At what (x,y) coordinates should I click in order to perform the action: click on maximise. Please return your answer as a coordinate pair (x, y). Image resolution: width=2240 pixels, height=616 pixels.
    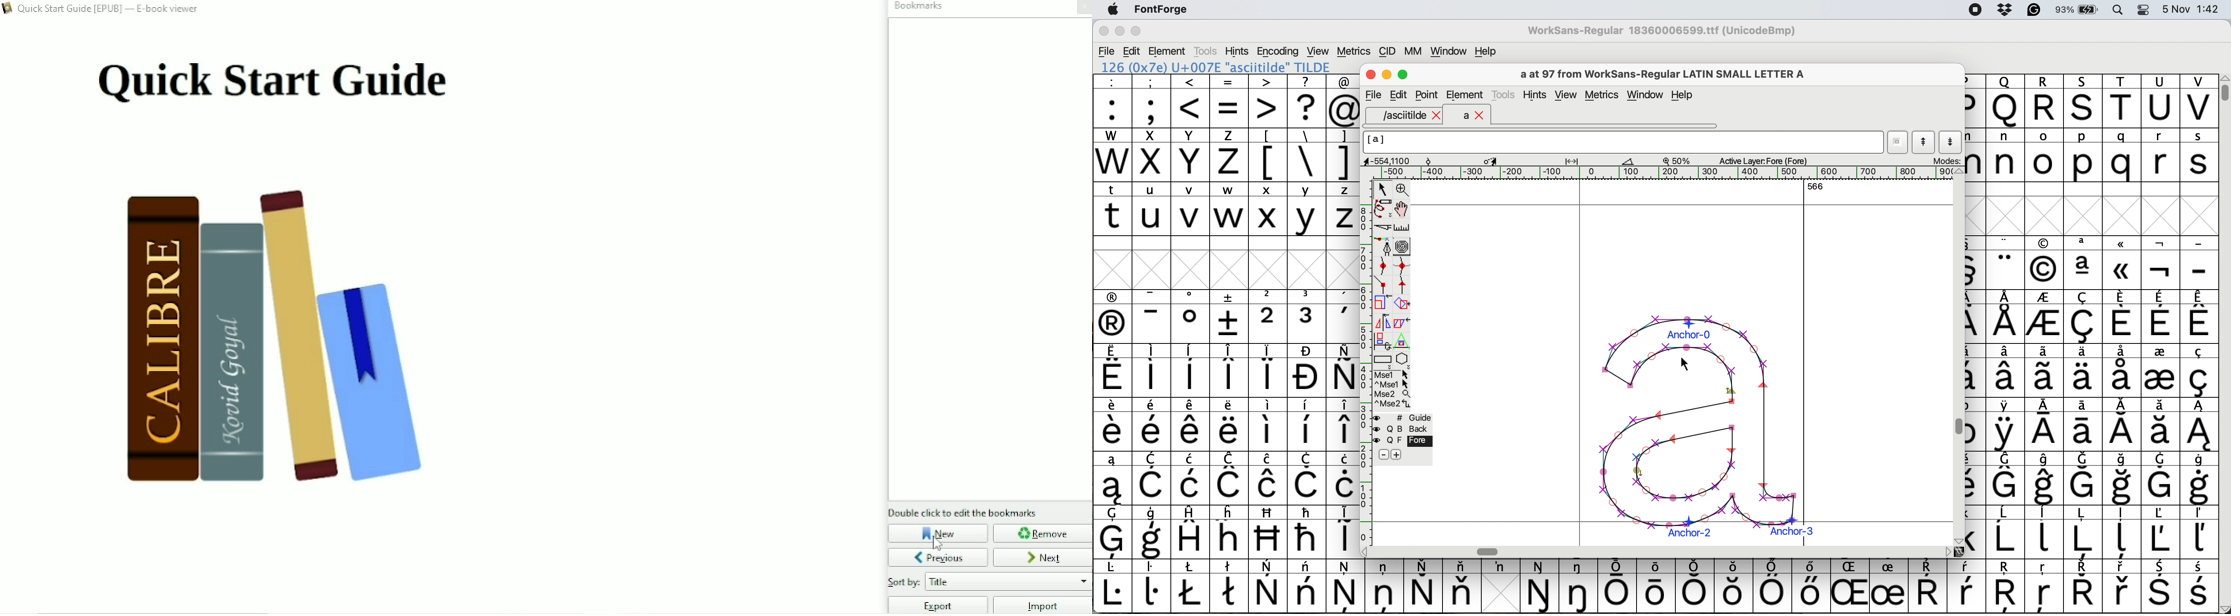
    Looking at the image, I should click on (1136, 33).